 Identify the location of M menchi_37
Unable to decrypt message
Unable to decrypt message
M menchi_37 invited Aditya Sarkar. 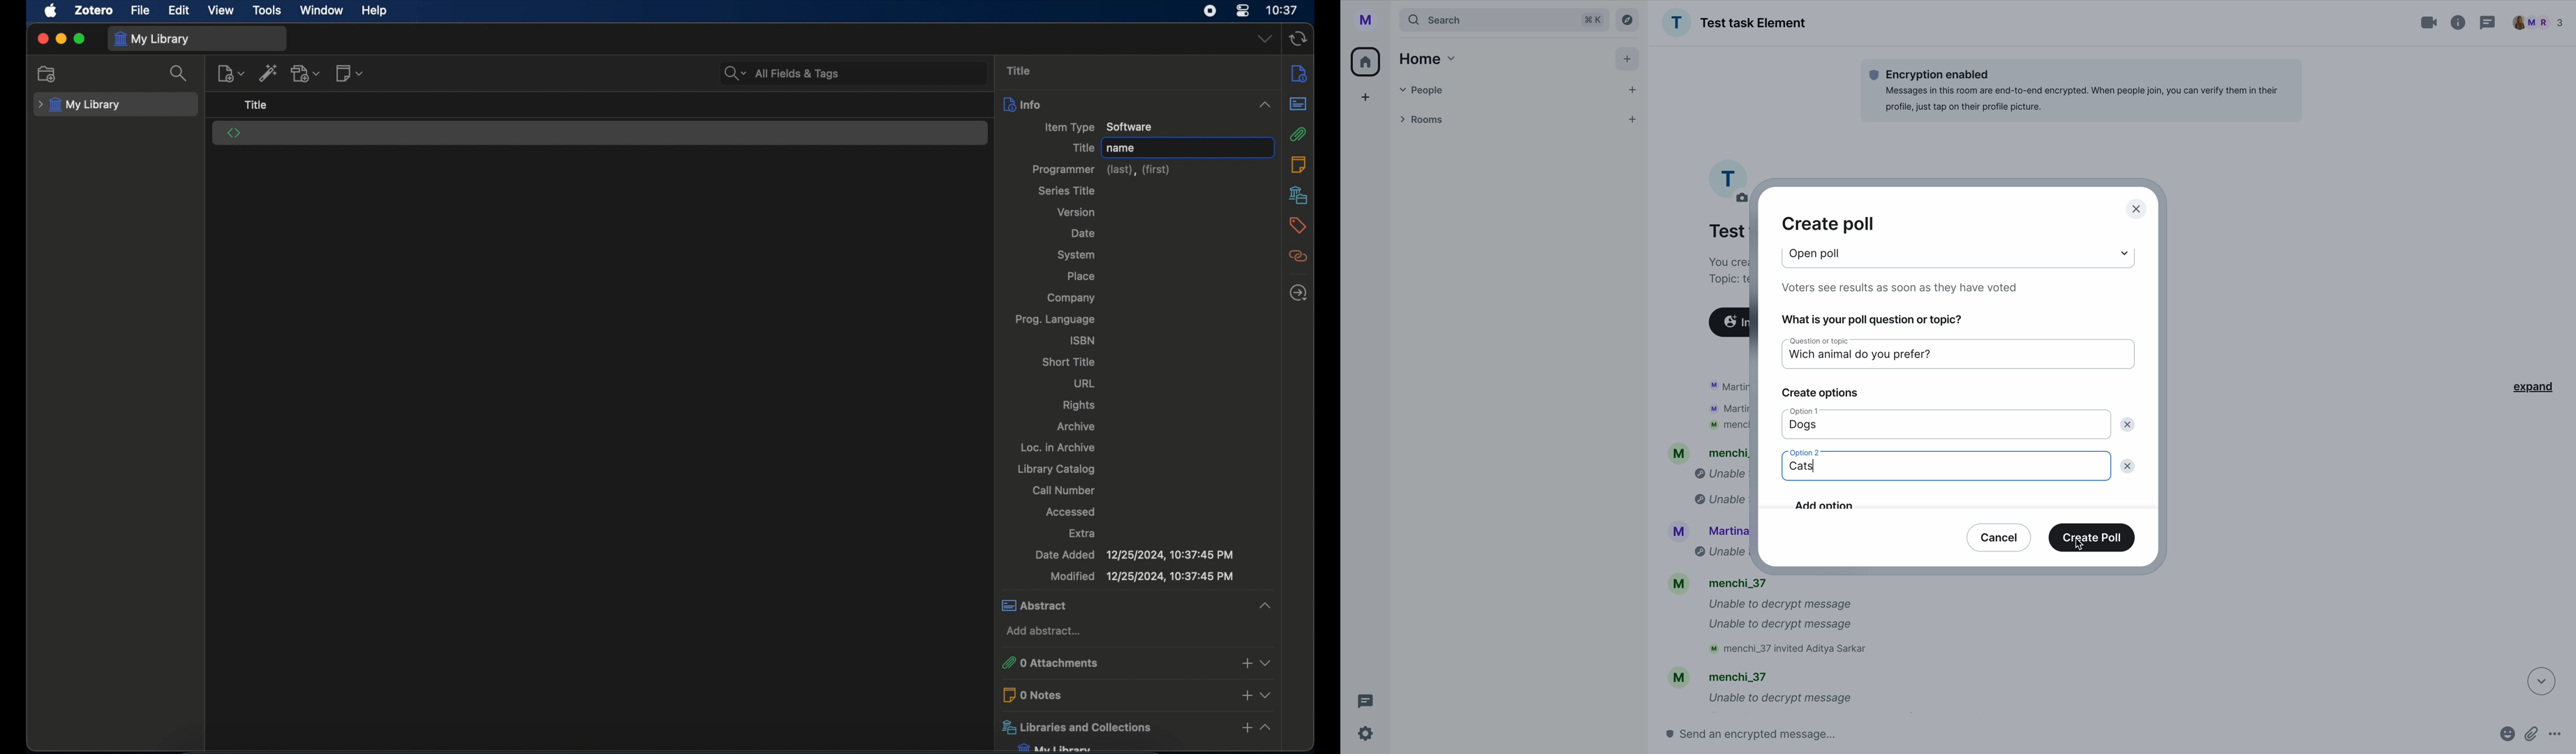
(1774, 618).